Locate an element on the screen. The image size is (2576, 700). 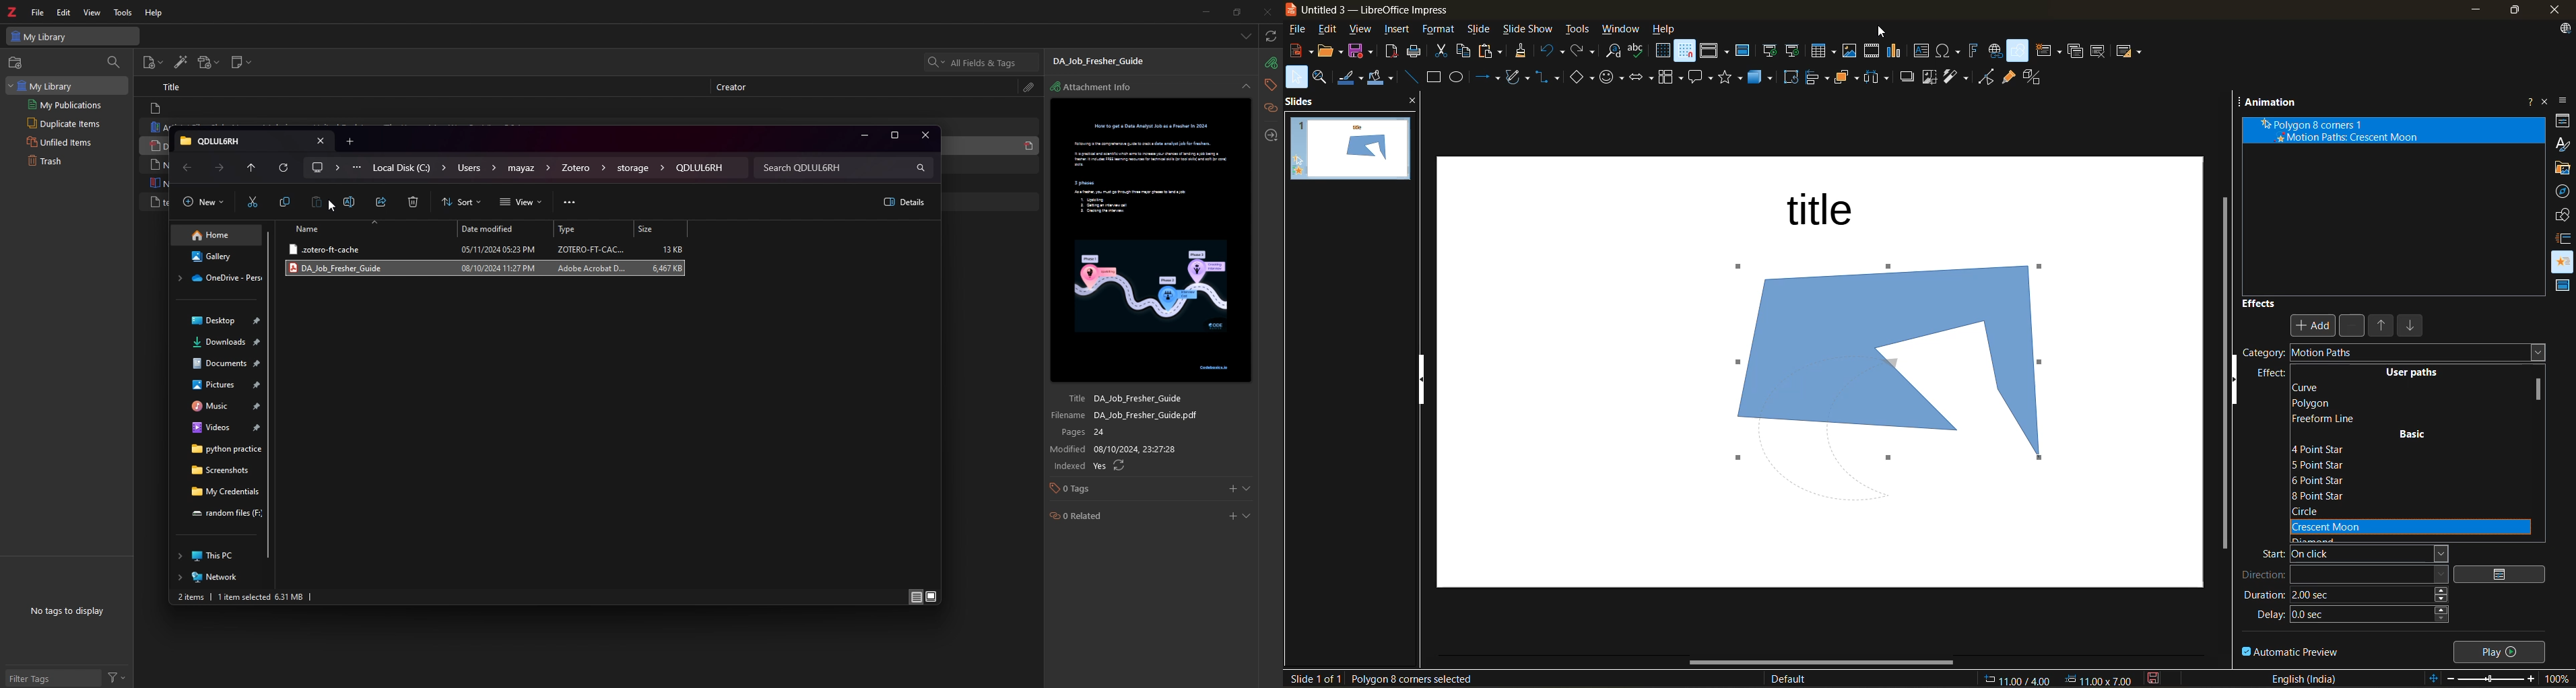
gallery is located at coordinates (2563, 170).